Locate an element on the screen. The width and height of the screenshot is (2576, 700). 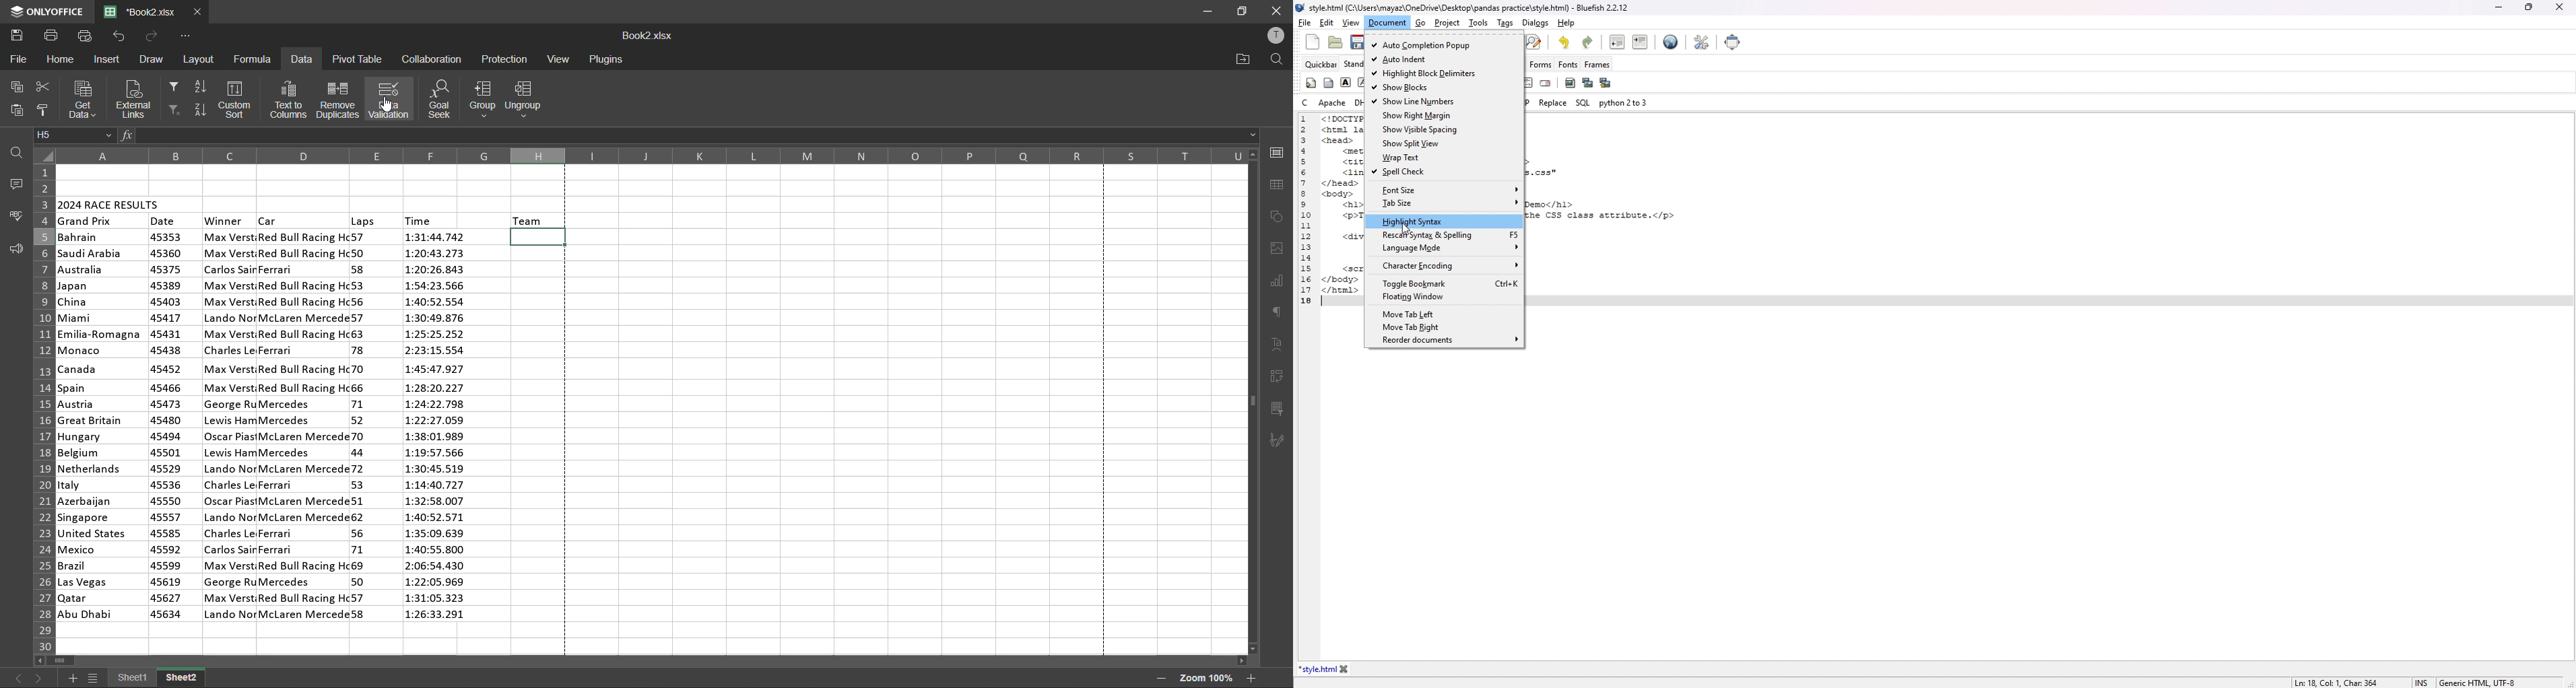
advanced find and replace is located at coordinates (1533, 41).